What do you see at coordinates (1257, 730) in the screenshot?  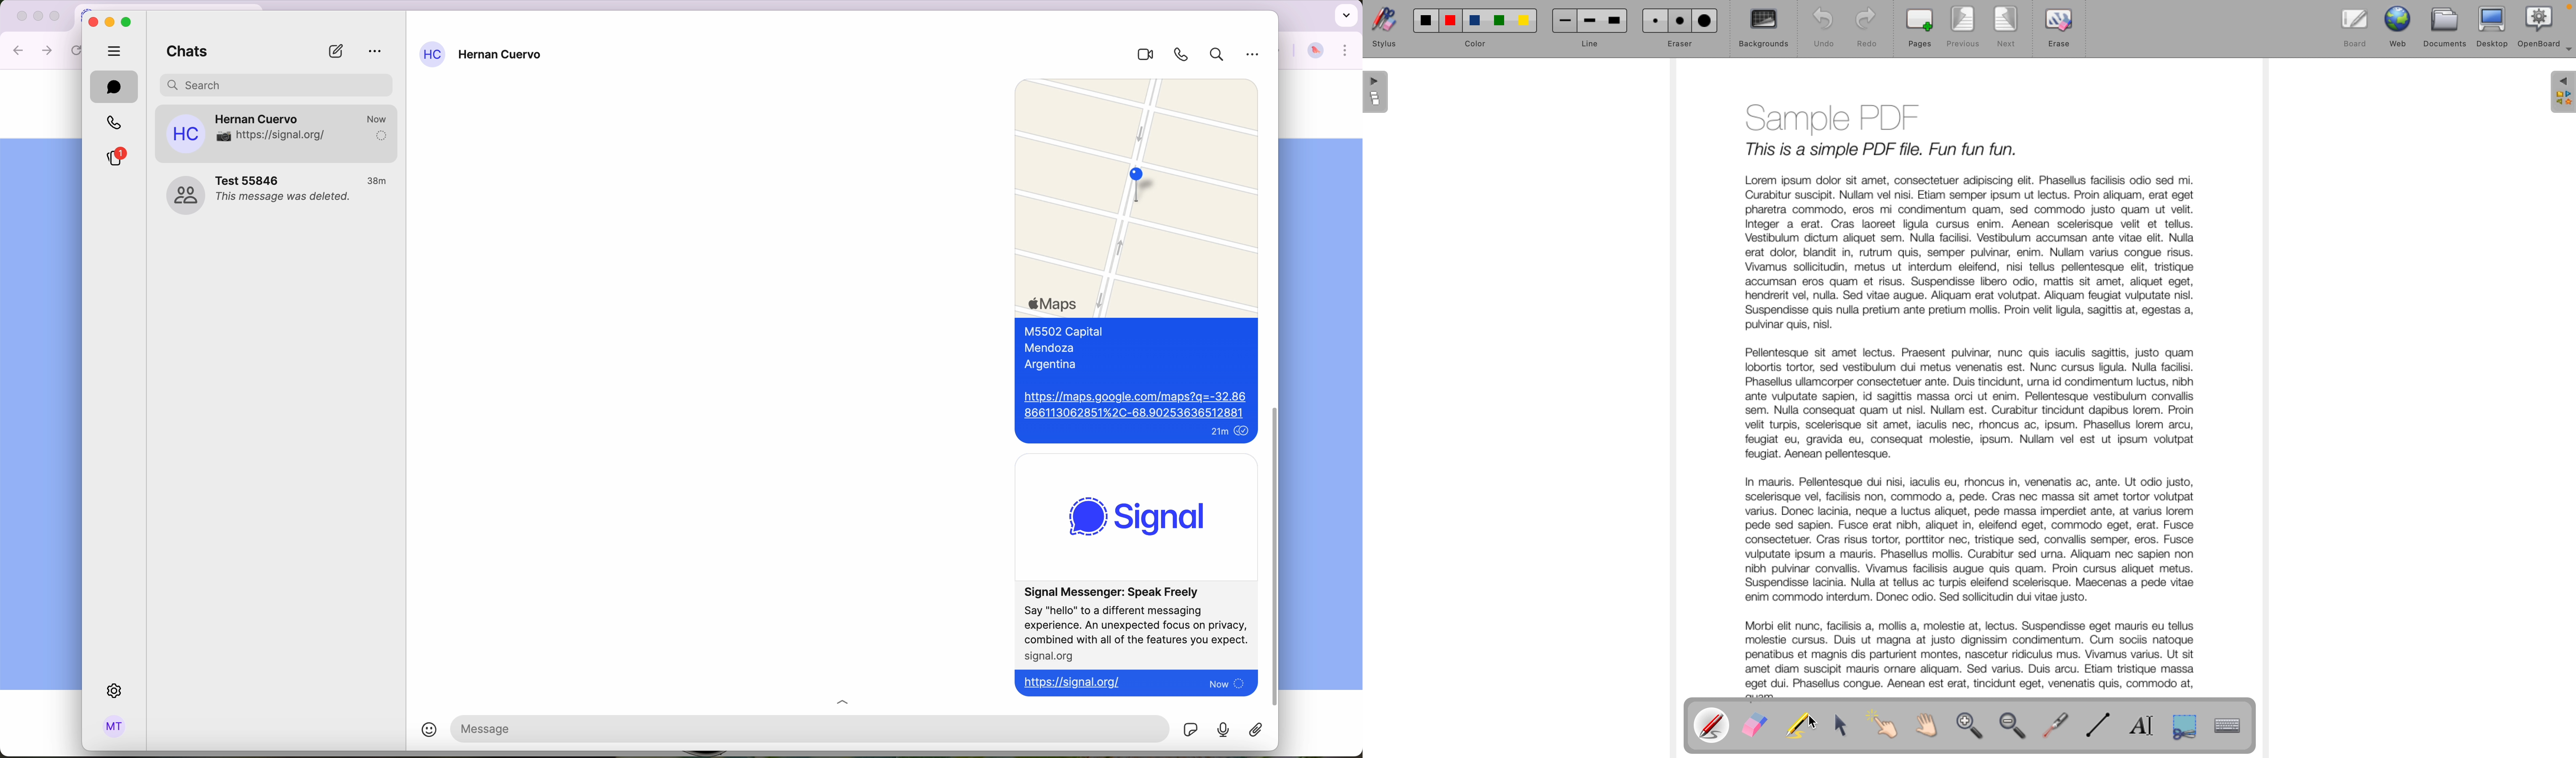 I see `sticker` at bounding box center [1257, 730].